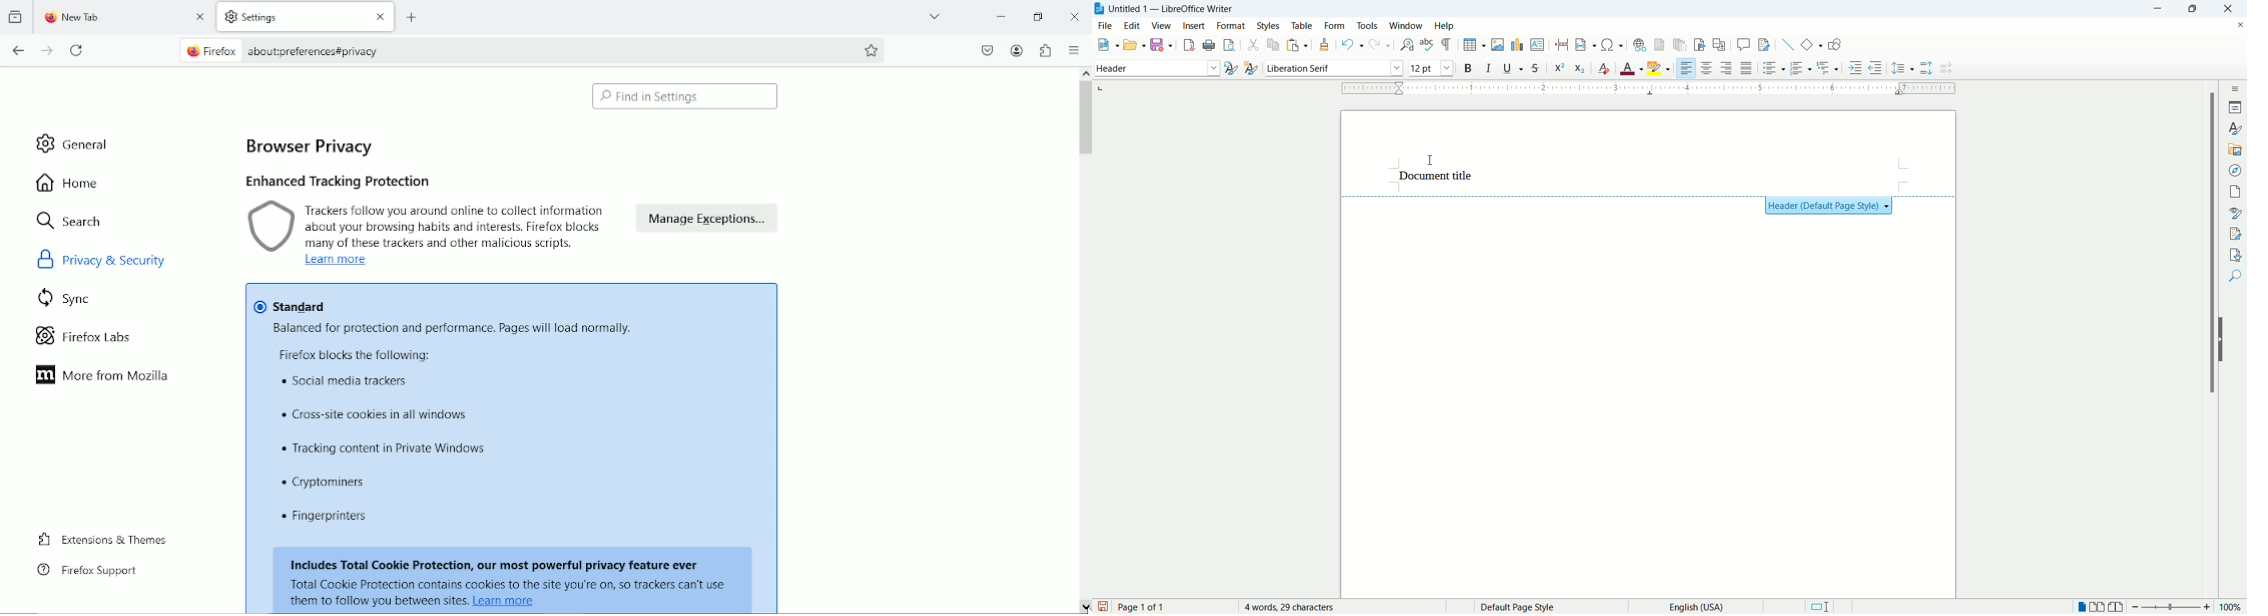  What do you see at coordinates (1562, 43) in the screenshot?
I see `insert page break` at bounding box center [1562, 43].